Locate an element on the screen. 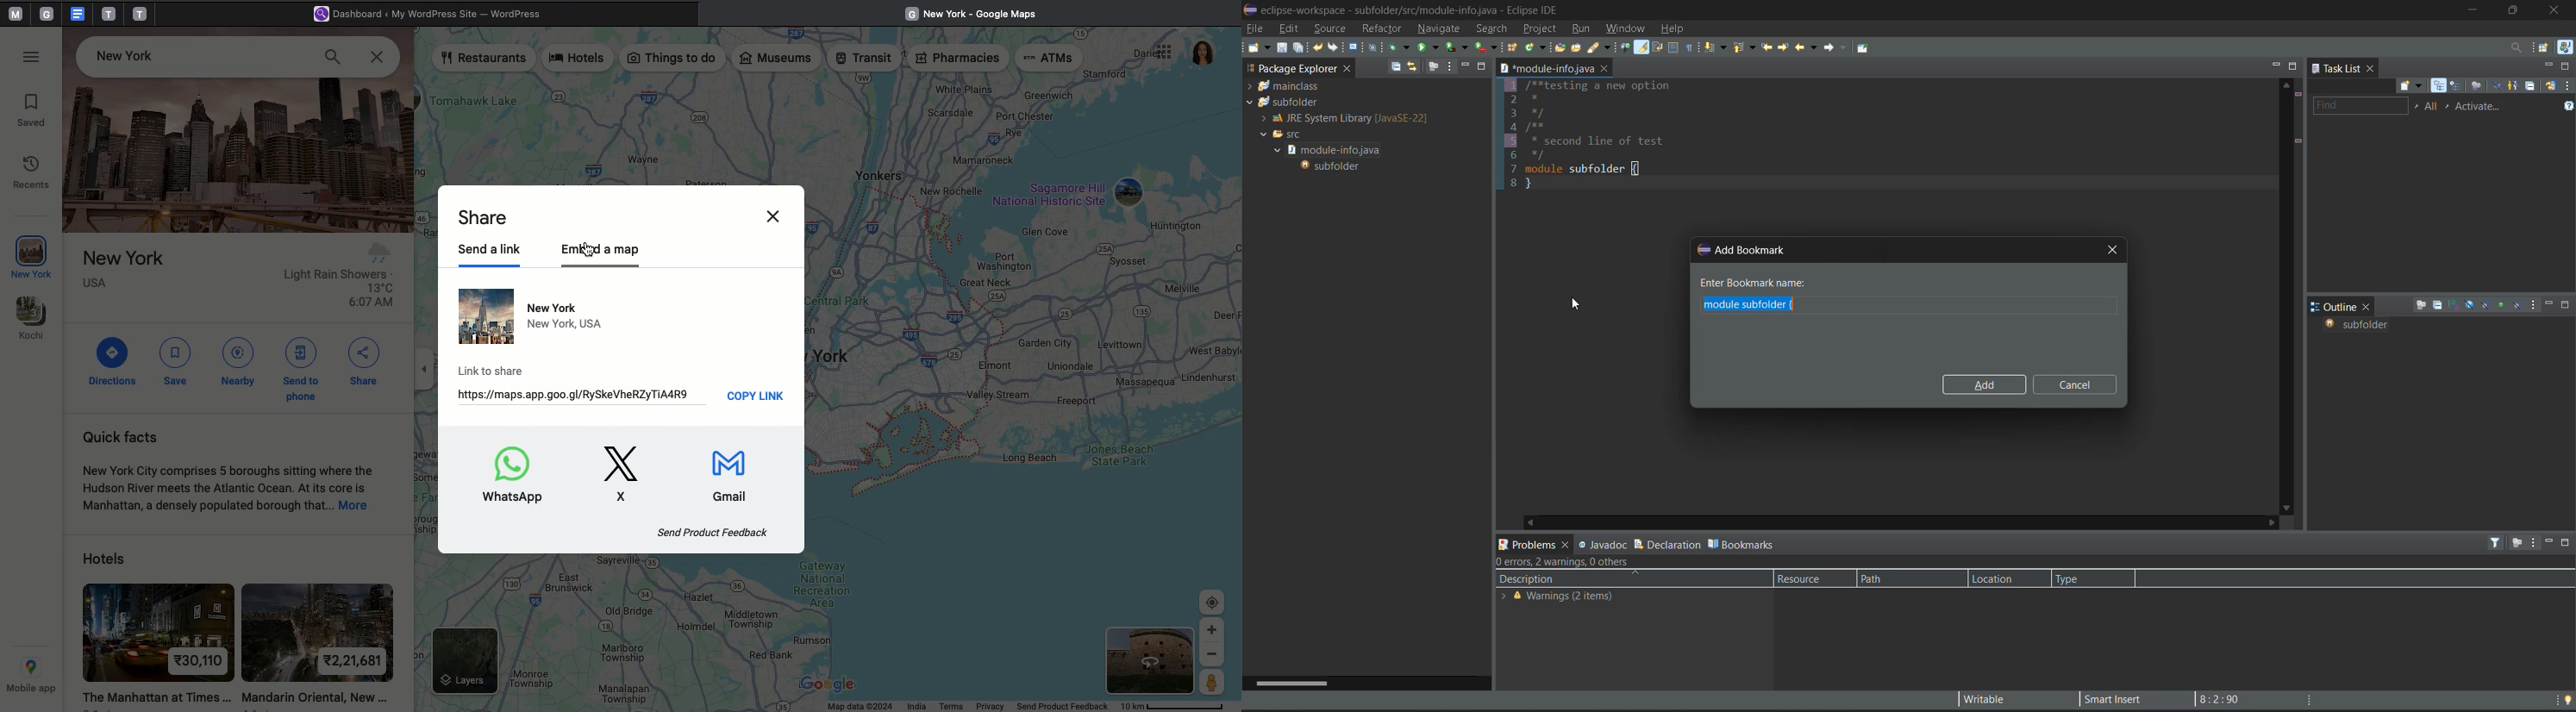 The image size is (2576, 728). Recents is located at coordinates (34, 174).